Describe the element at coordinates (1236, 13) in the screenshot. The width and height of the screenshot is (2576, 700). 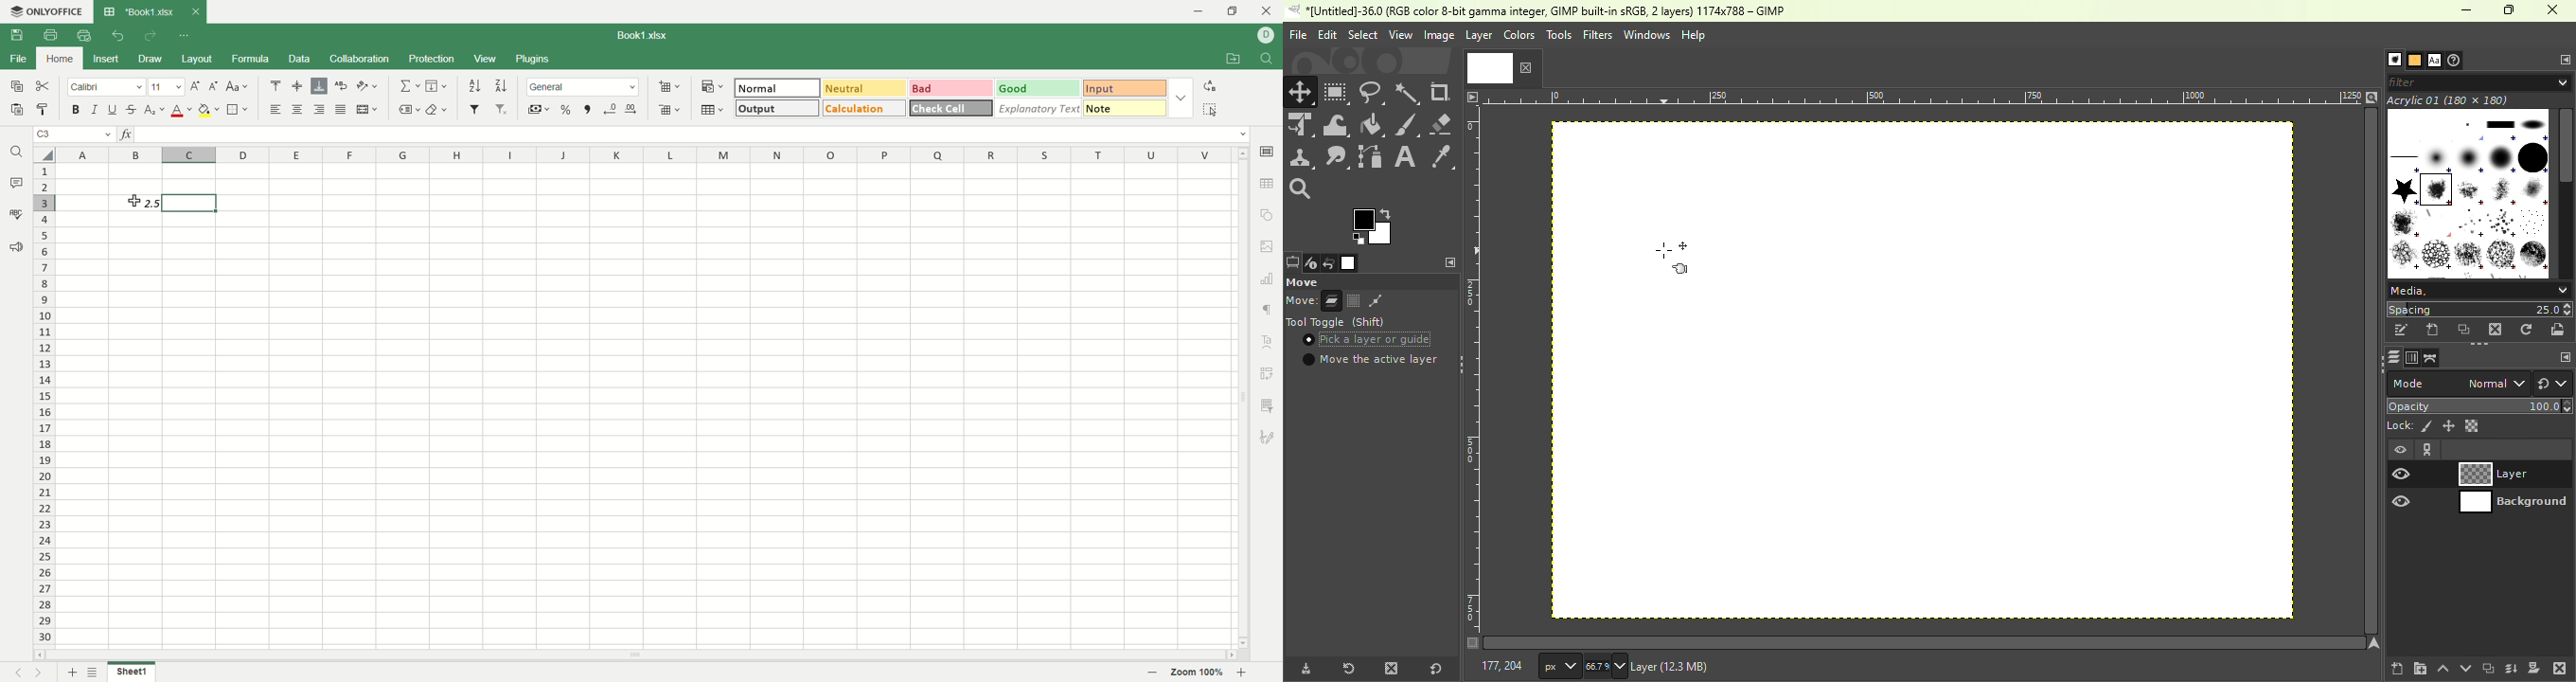
I see `maximize` at that location.